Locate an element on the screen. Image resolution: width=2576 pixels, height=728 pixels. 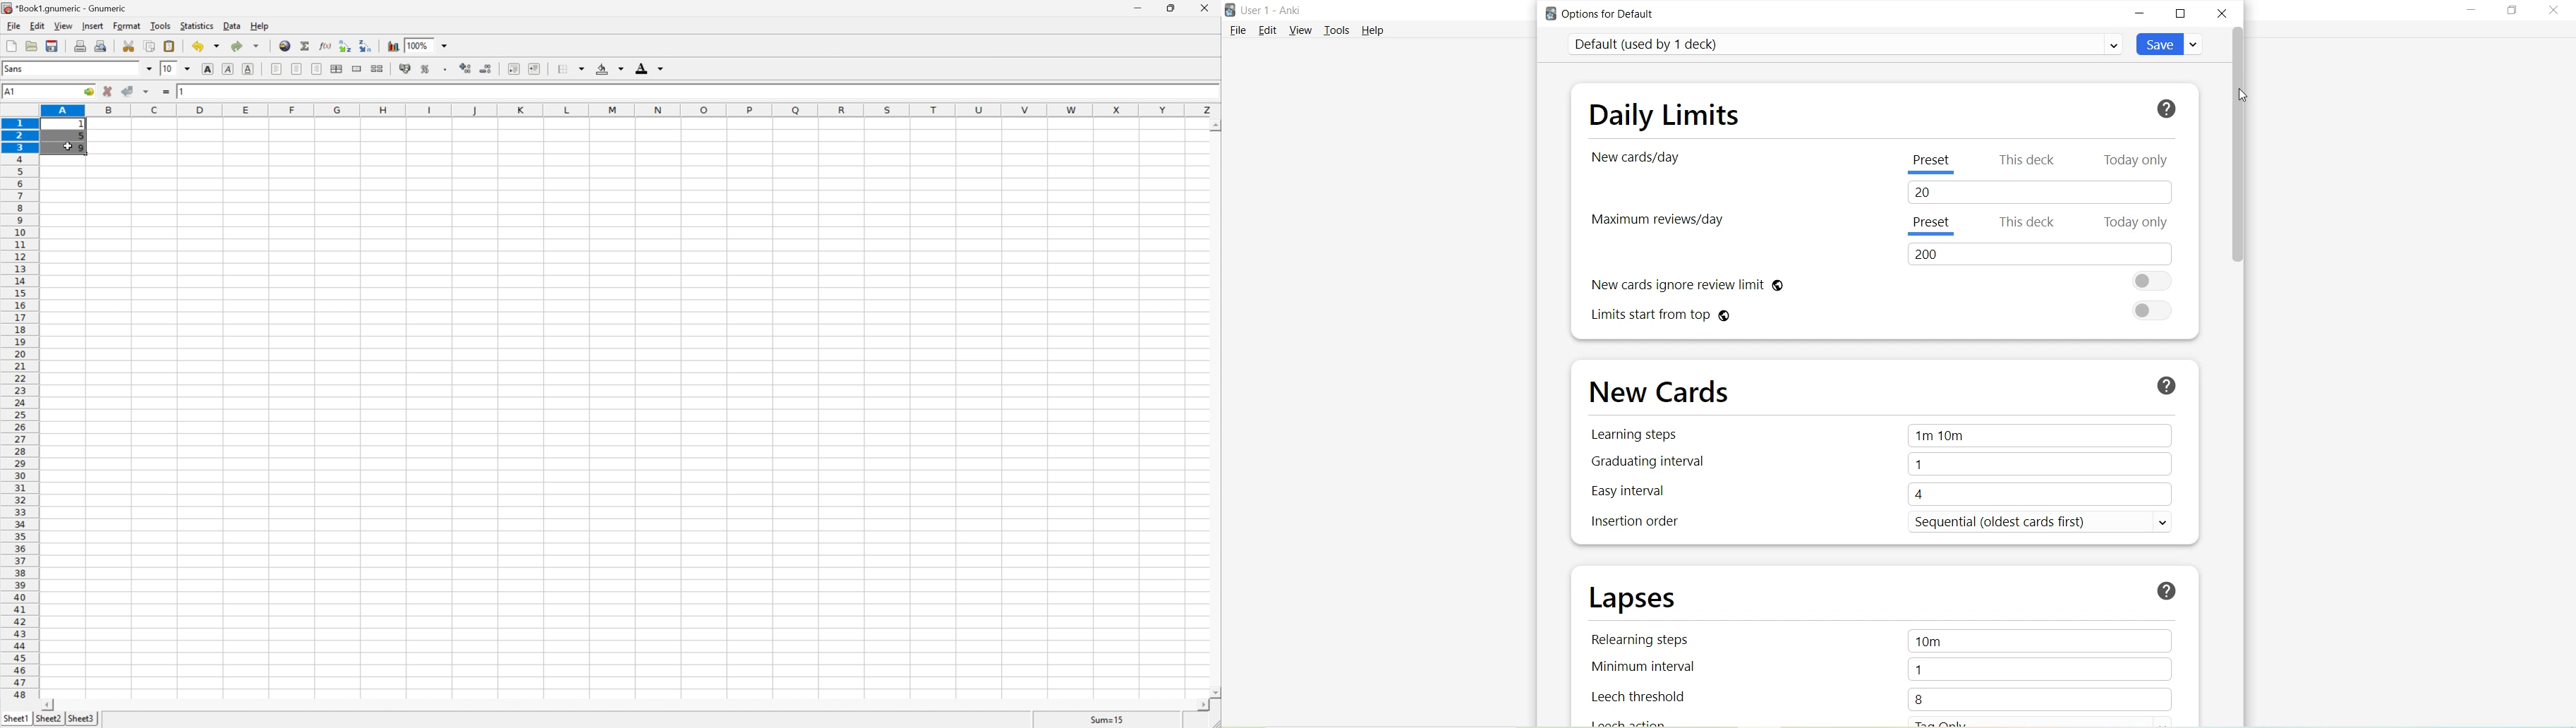
cursor is located at coordinates (2244, 95).